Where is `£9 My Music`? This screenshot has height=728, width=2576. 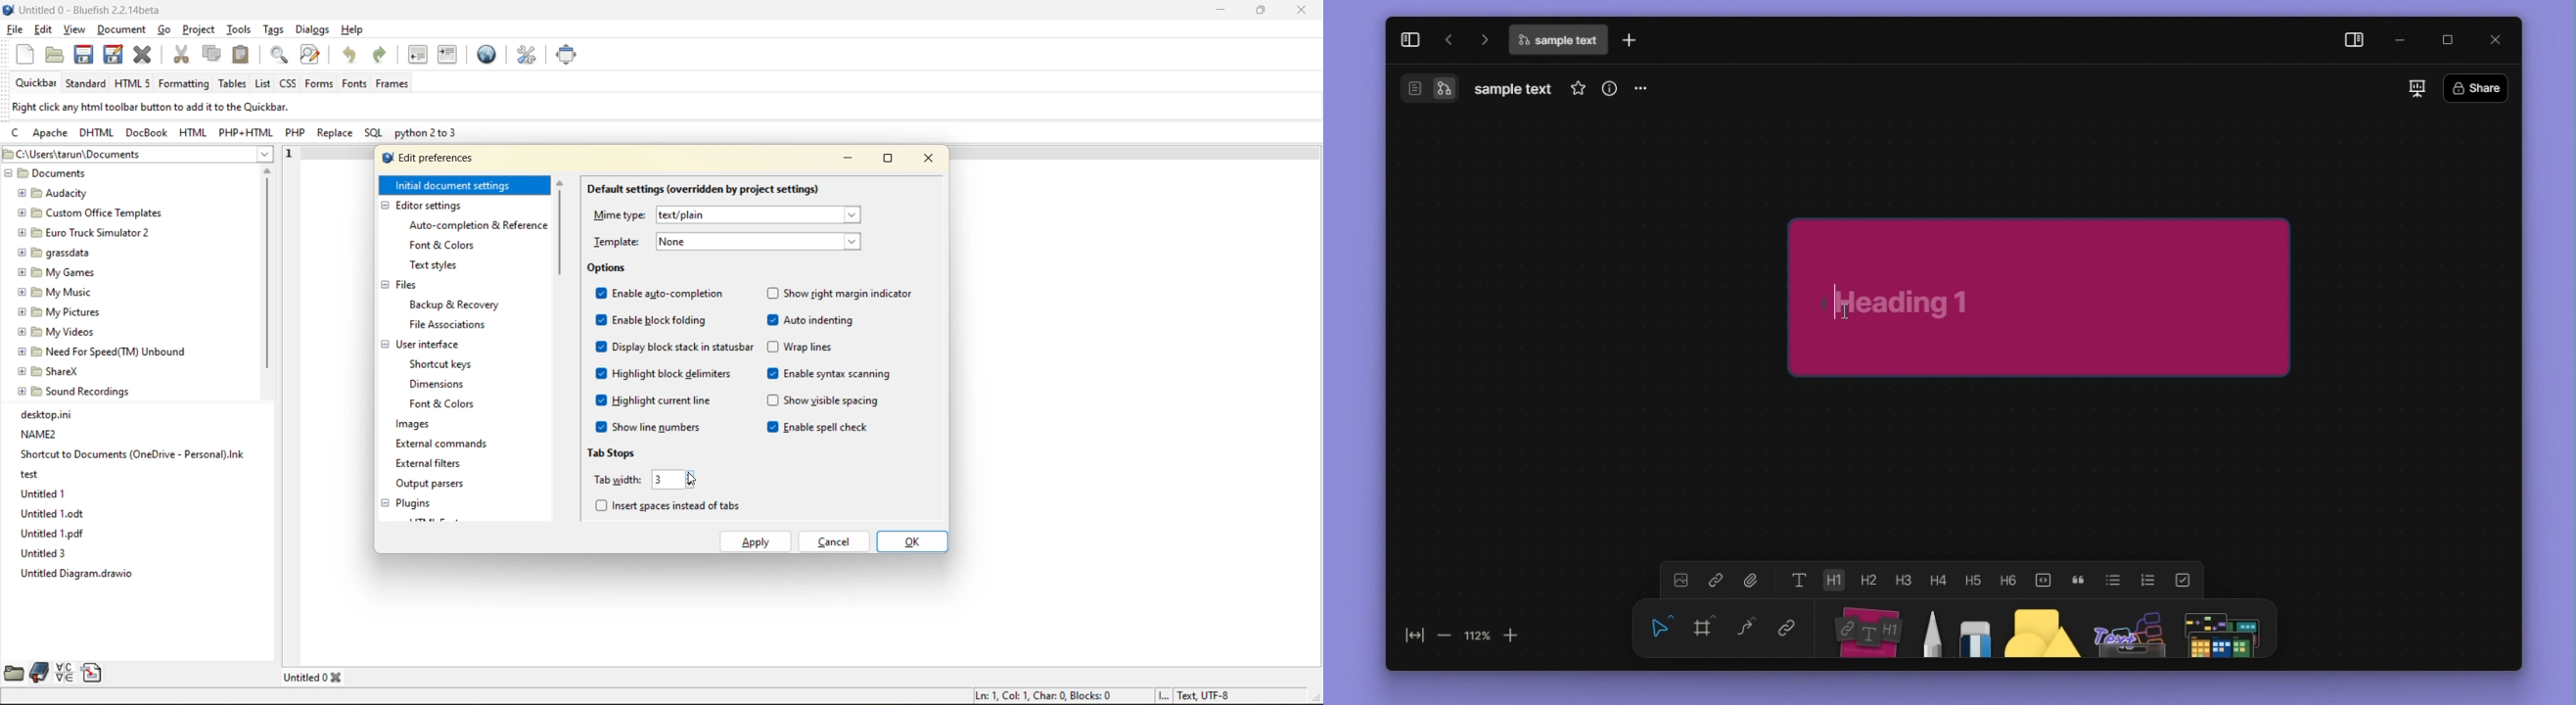 £9 My Music is located at coordinates (54, 292).